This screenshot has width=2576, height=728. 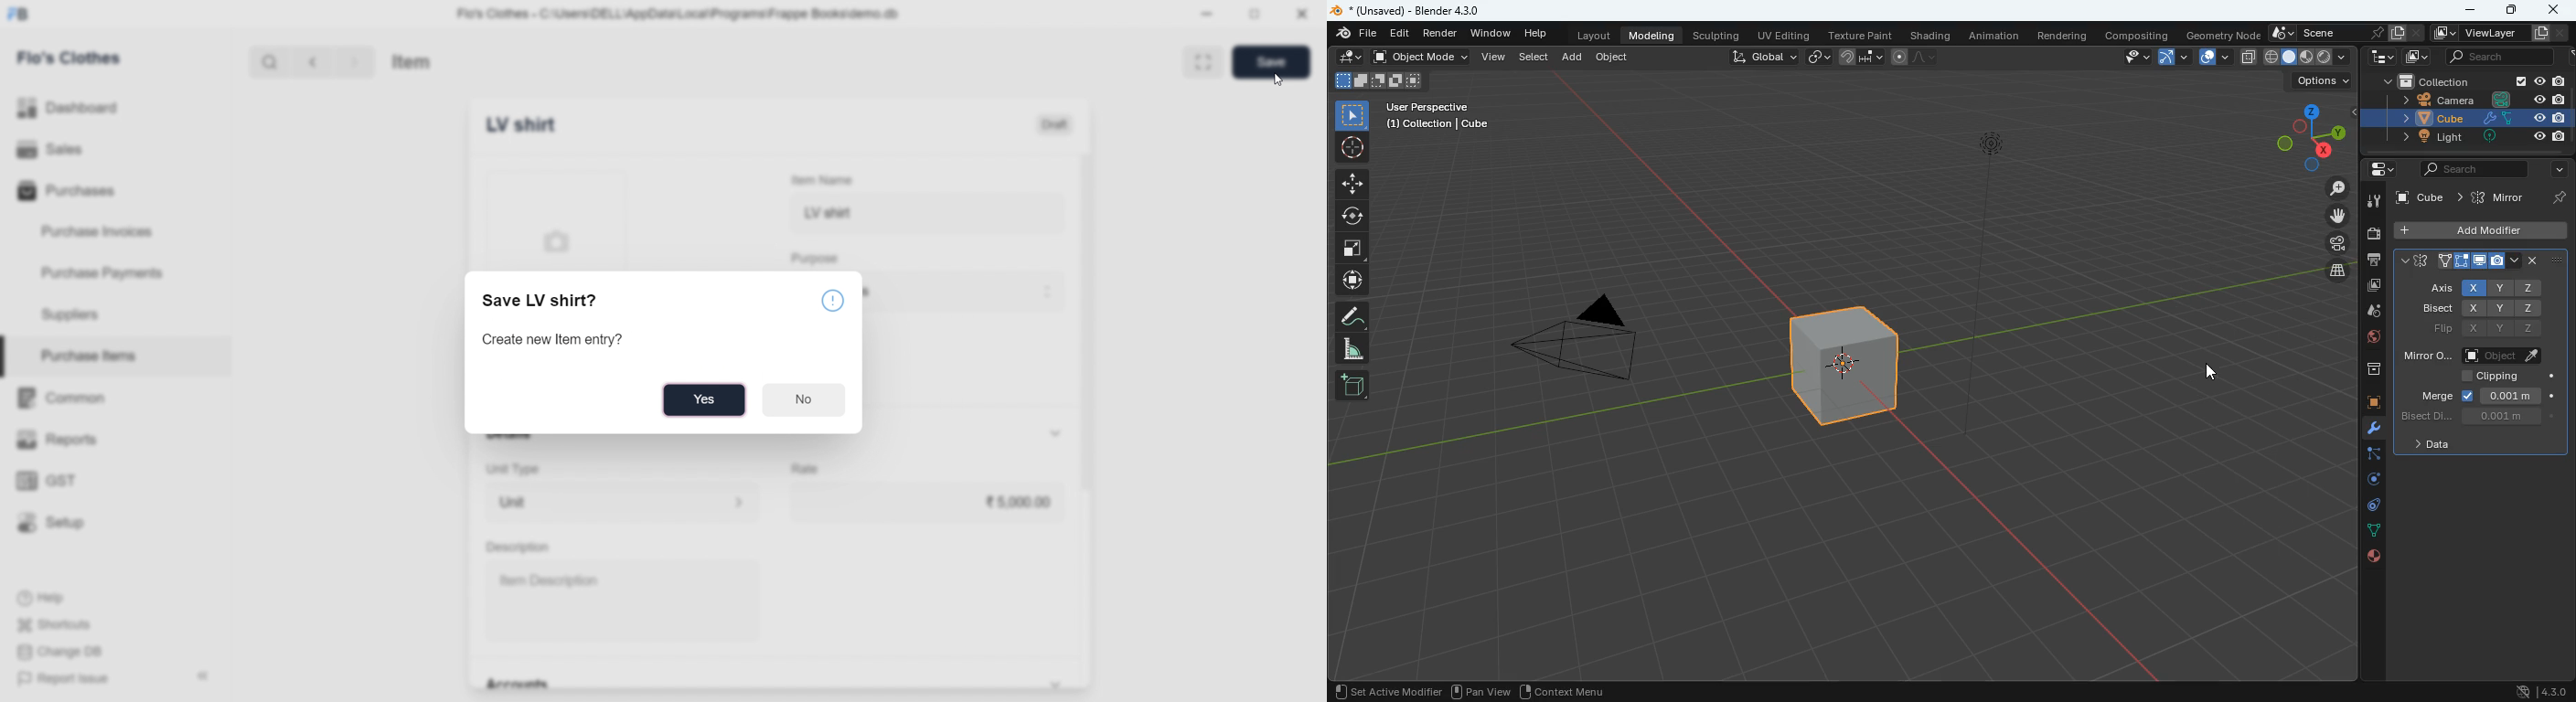 What do you see at coordinates (2124, 58) in the screenshot?
I see `view` at bounding box center [2124, 58].